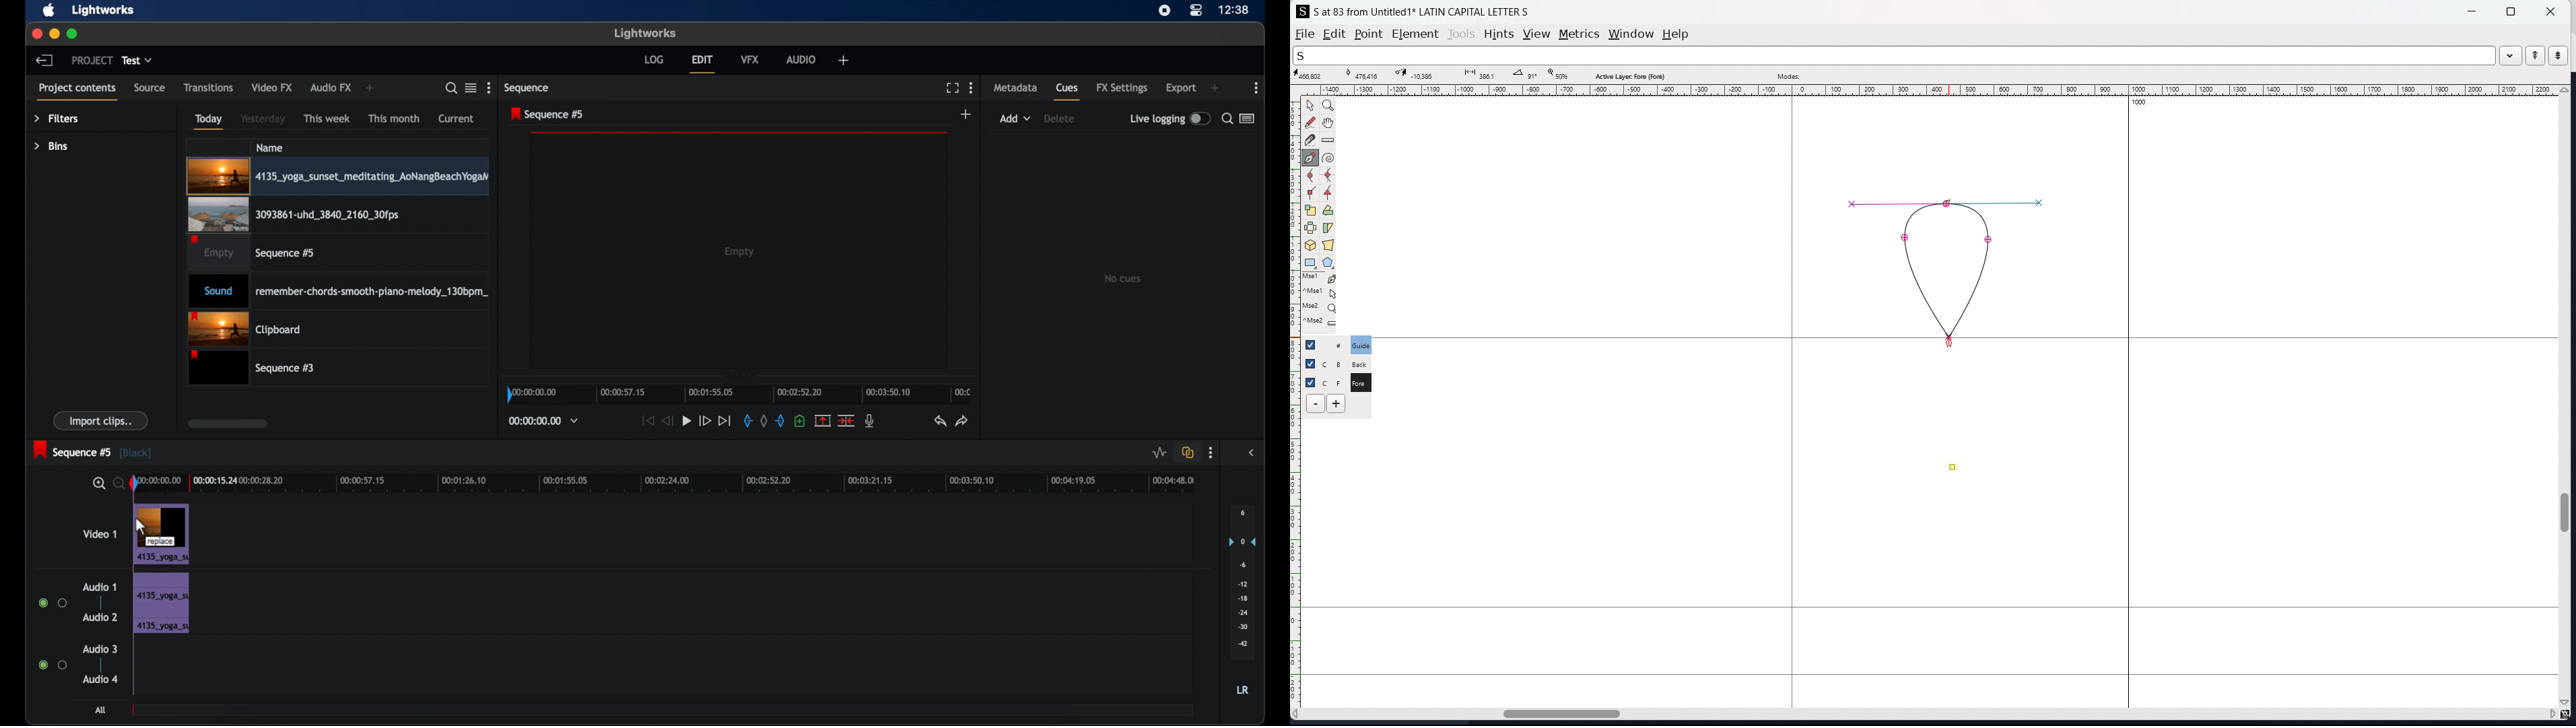 The image size is (2576, 728). I want to click on fx settings, so click(1122, 88).